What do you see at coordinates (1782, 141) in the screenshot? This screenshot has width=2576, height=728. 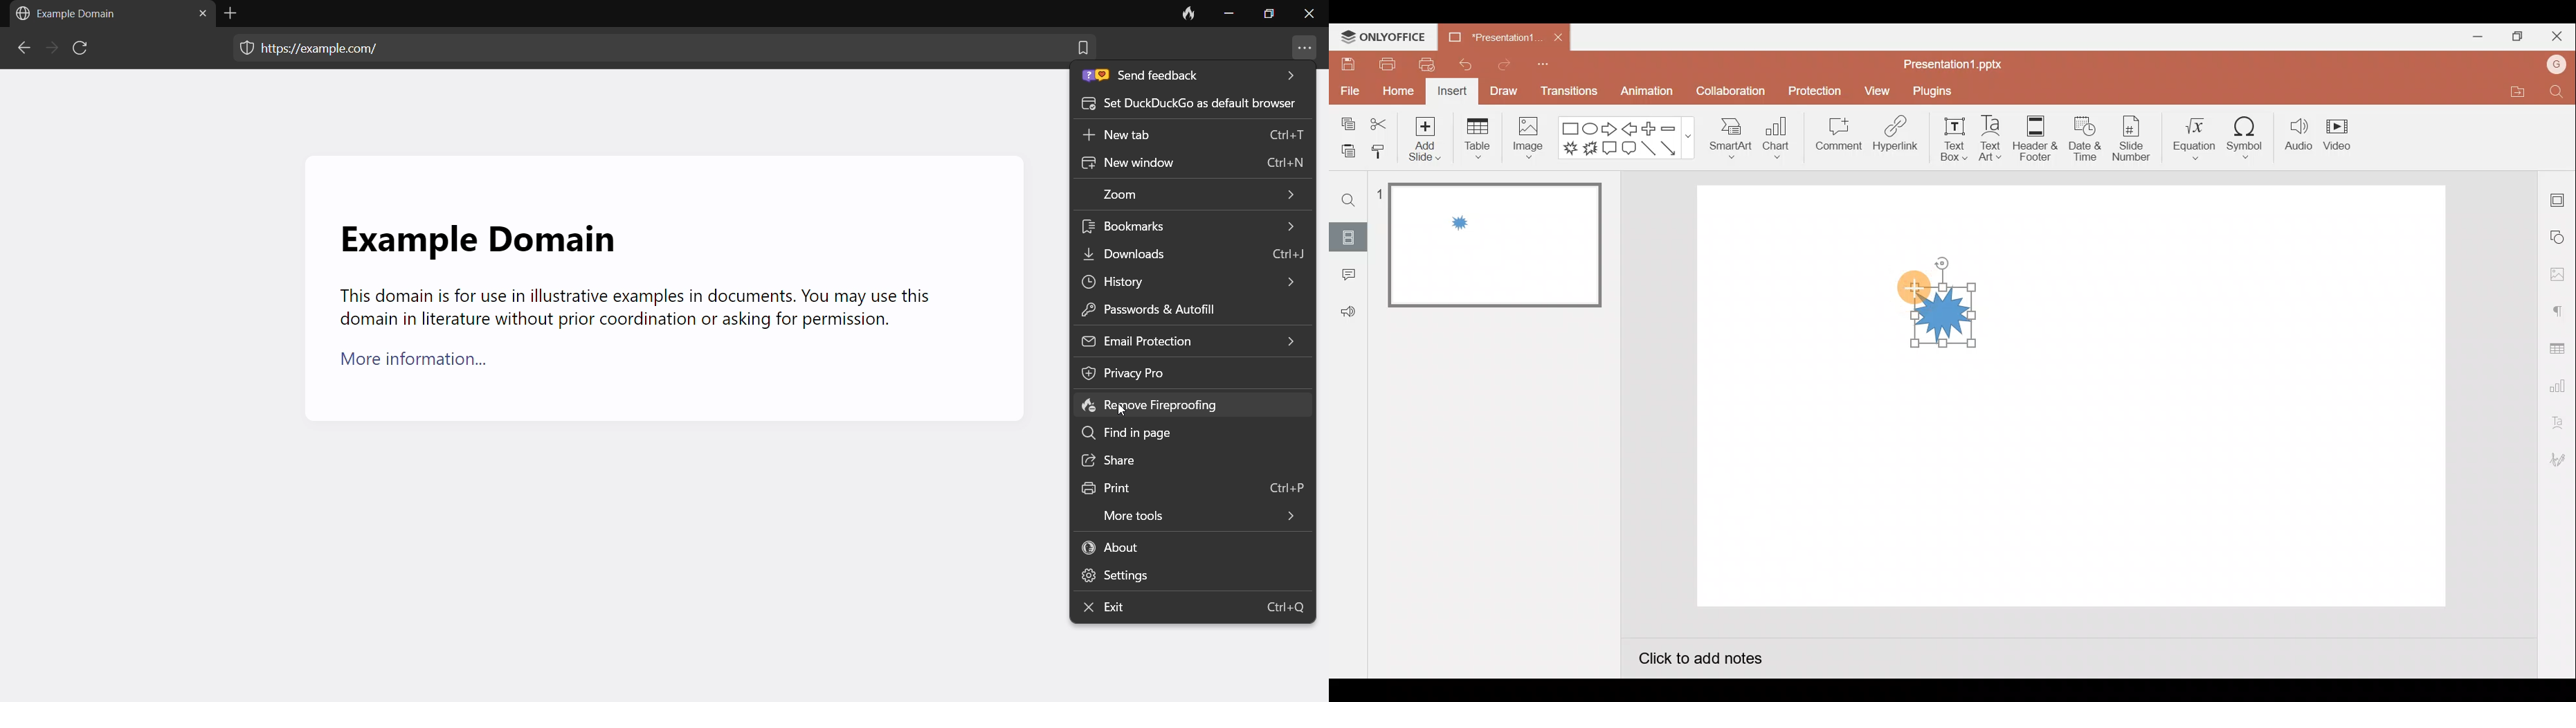 I see `Chart` at bounding box center [1782, 141].